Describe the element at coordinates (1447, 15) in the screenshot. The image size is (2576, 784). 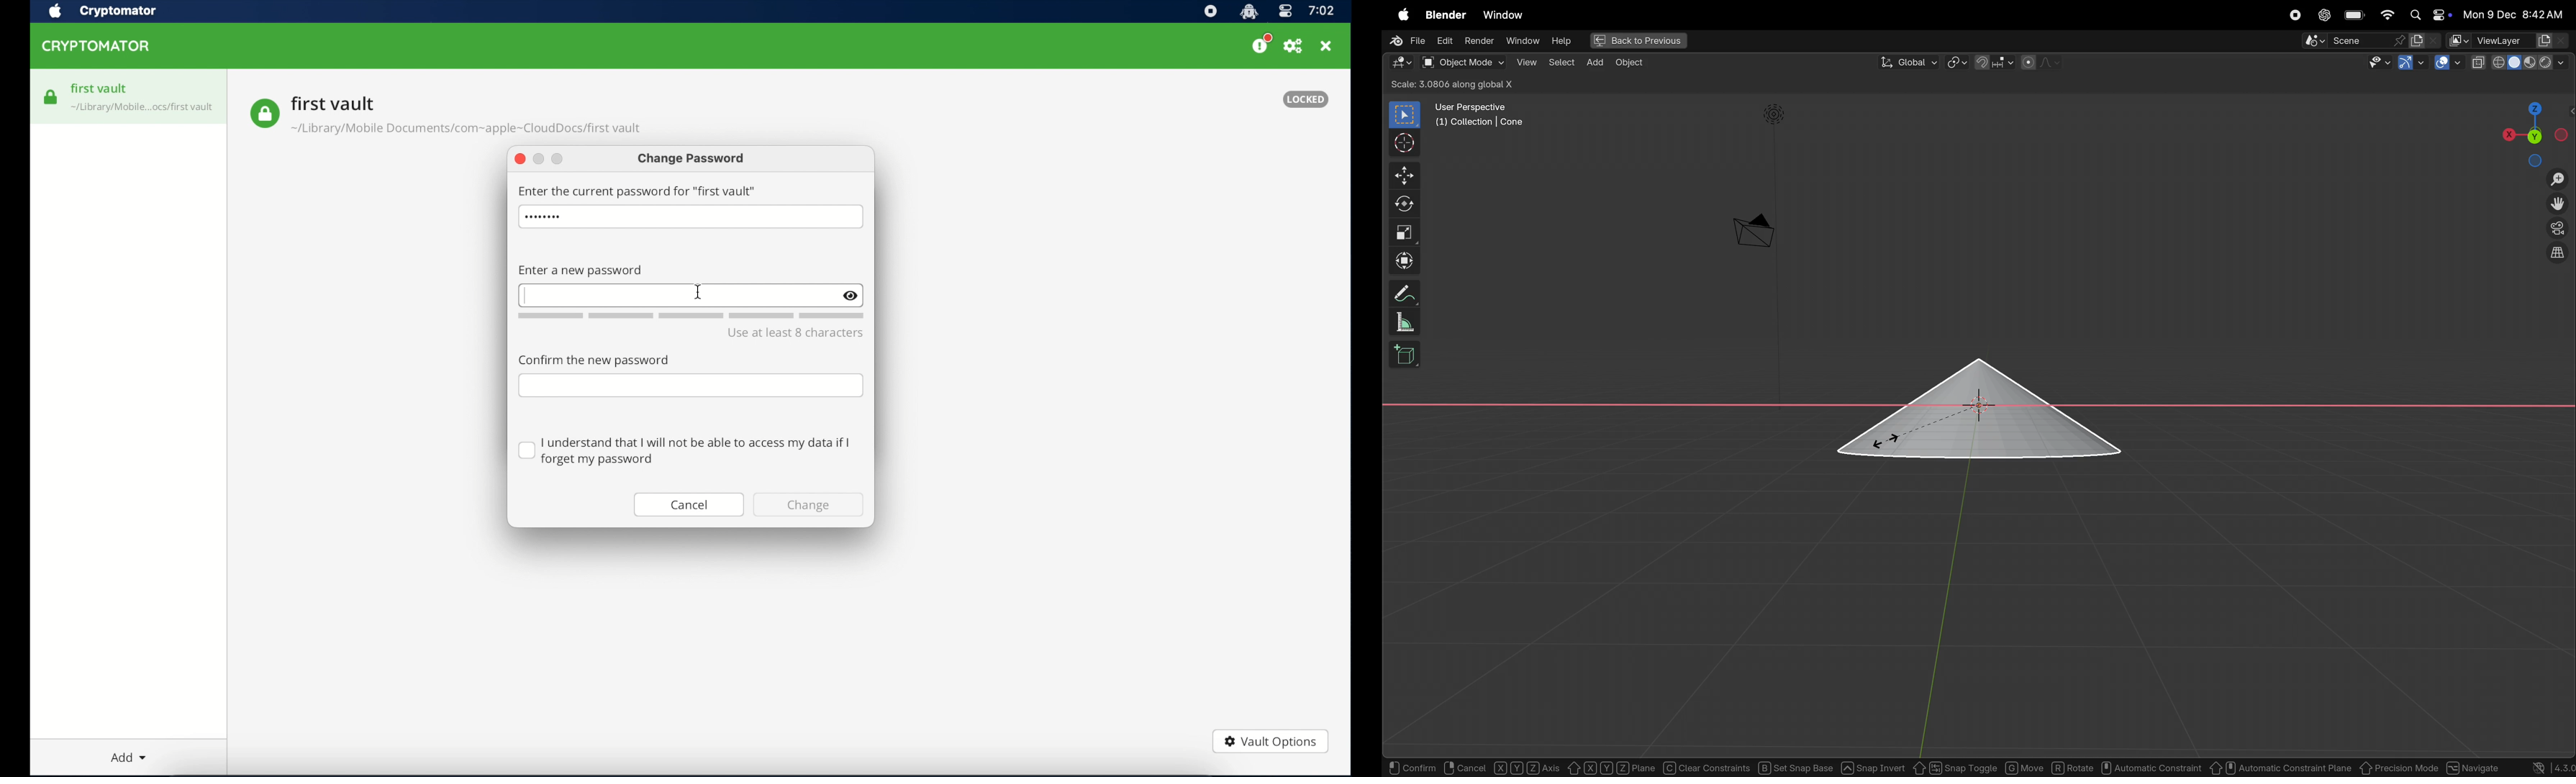
I see `Blender` at that location.